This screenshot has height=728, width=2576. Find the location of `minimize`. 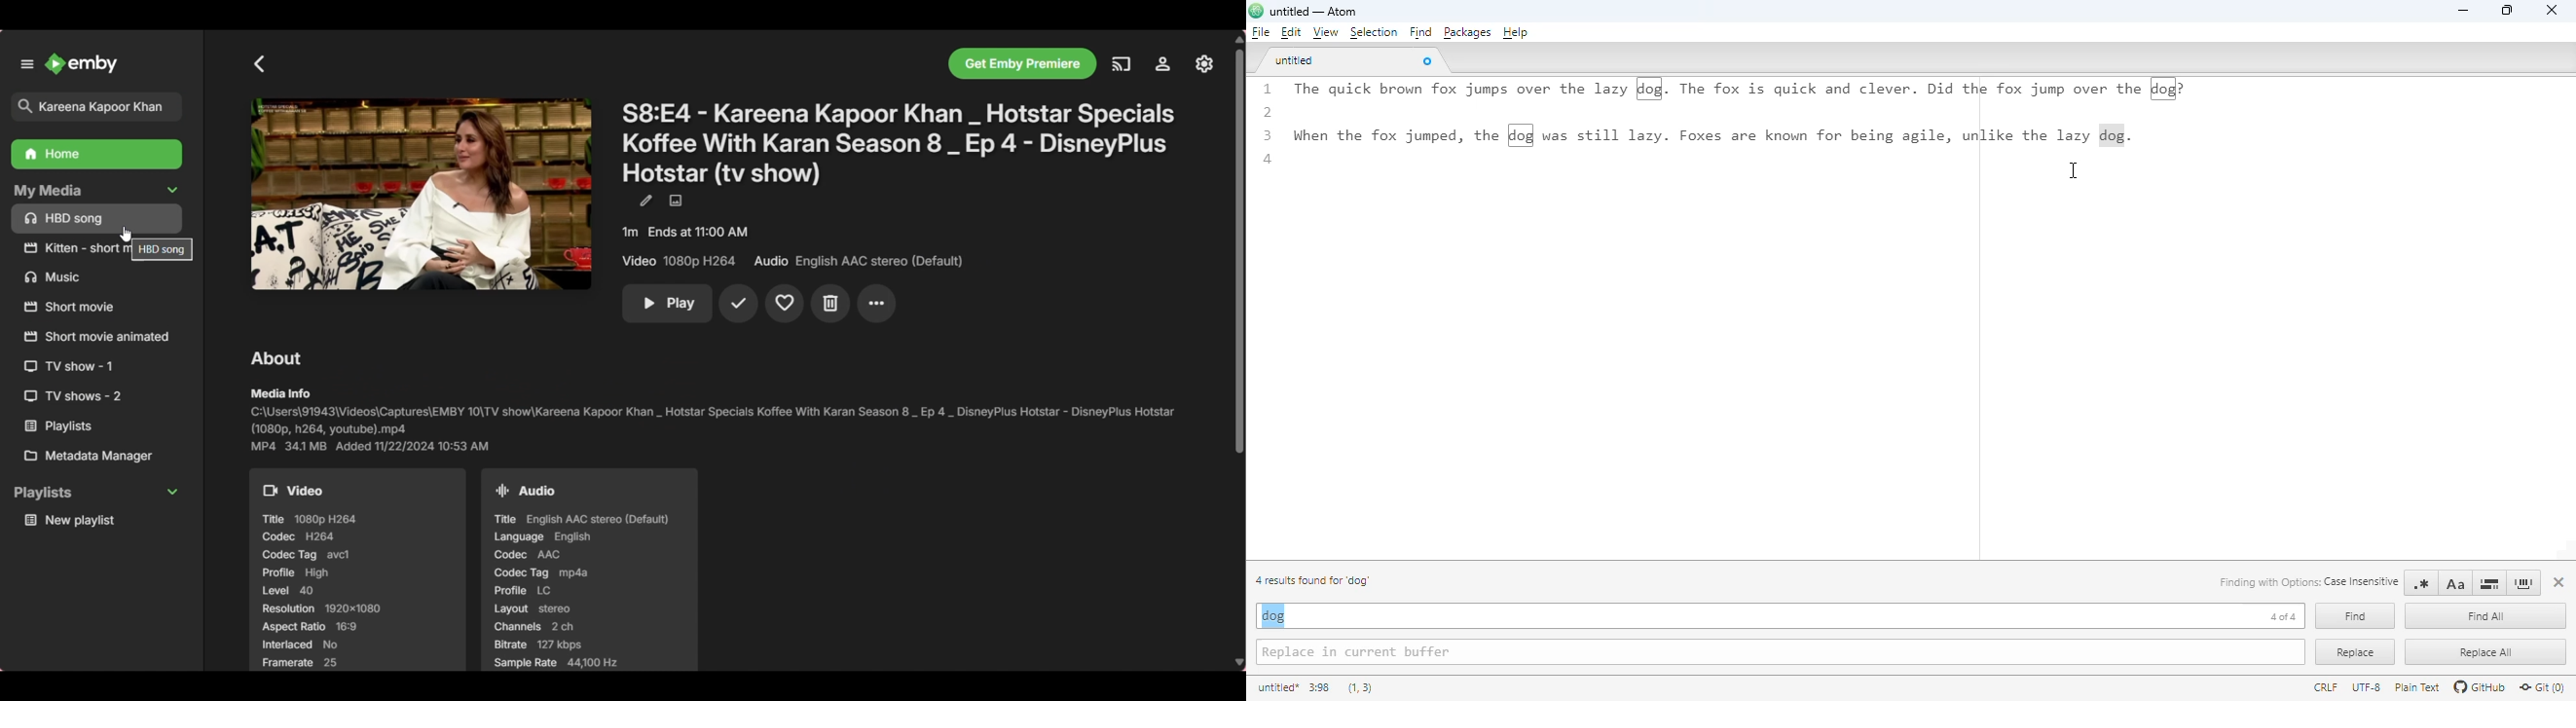

minimize is located at coordinates (2462, 11).